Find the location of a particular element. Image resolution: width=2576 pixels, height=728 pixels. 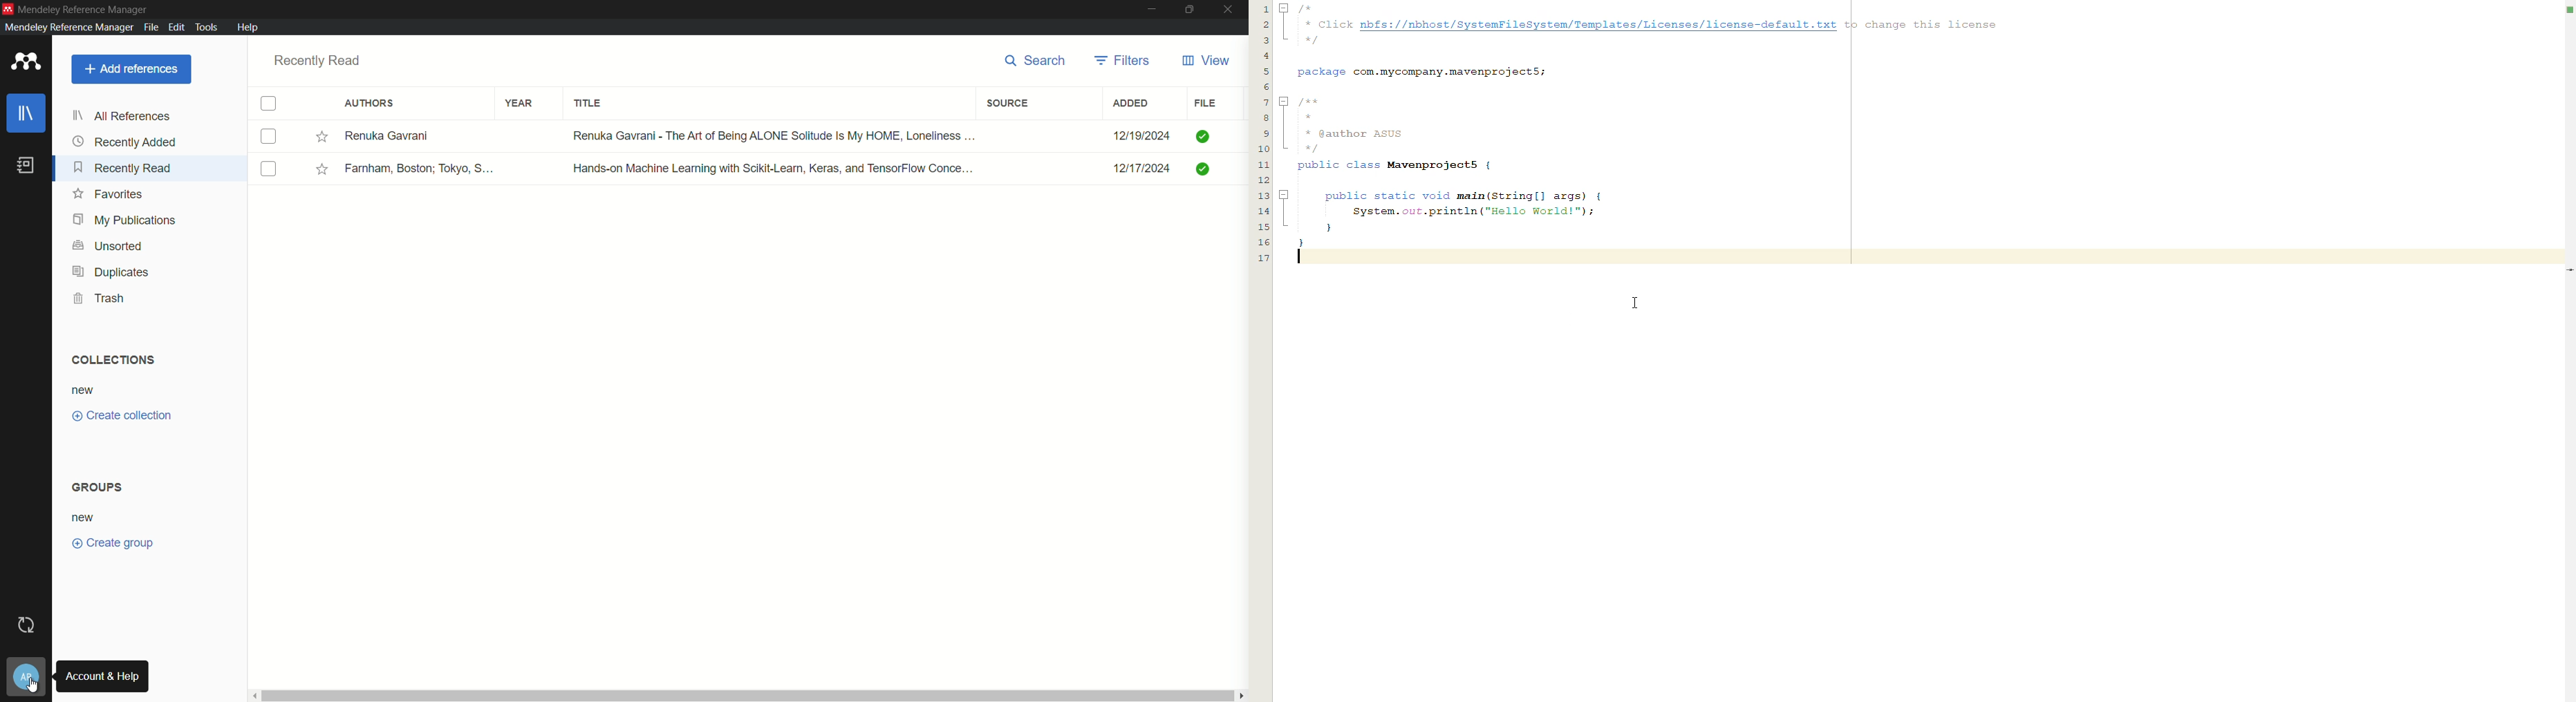

added is located at coordinates (1131, 104).